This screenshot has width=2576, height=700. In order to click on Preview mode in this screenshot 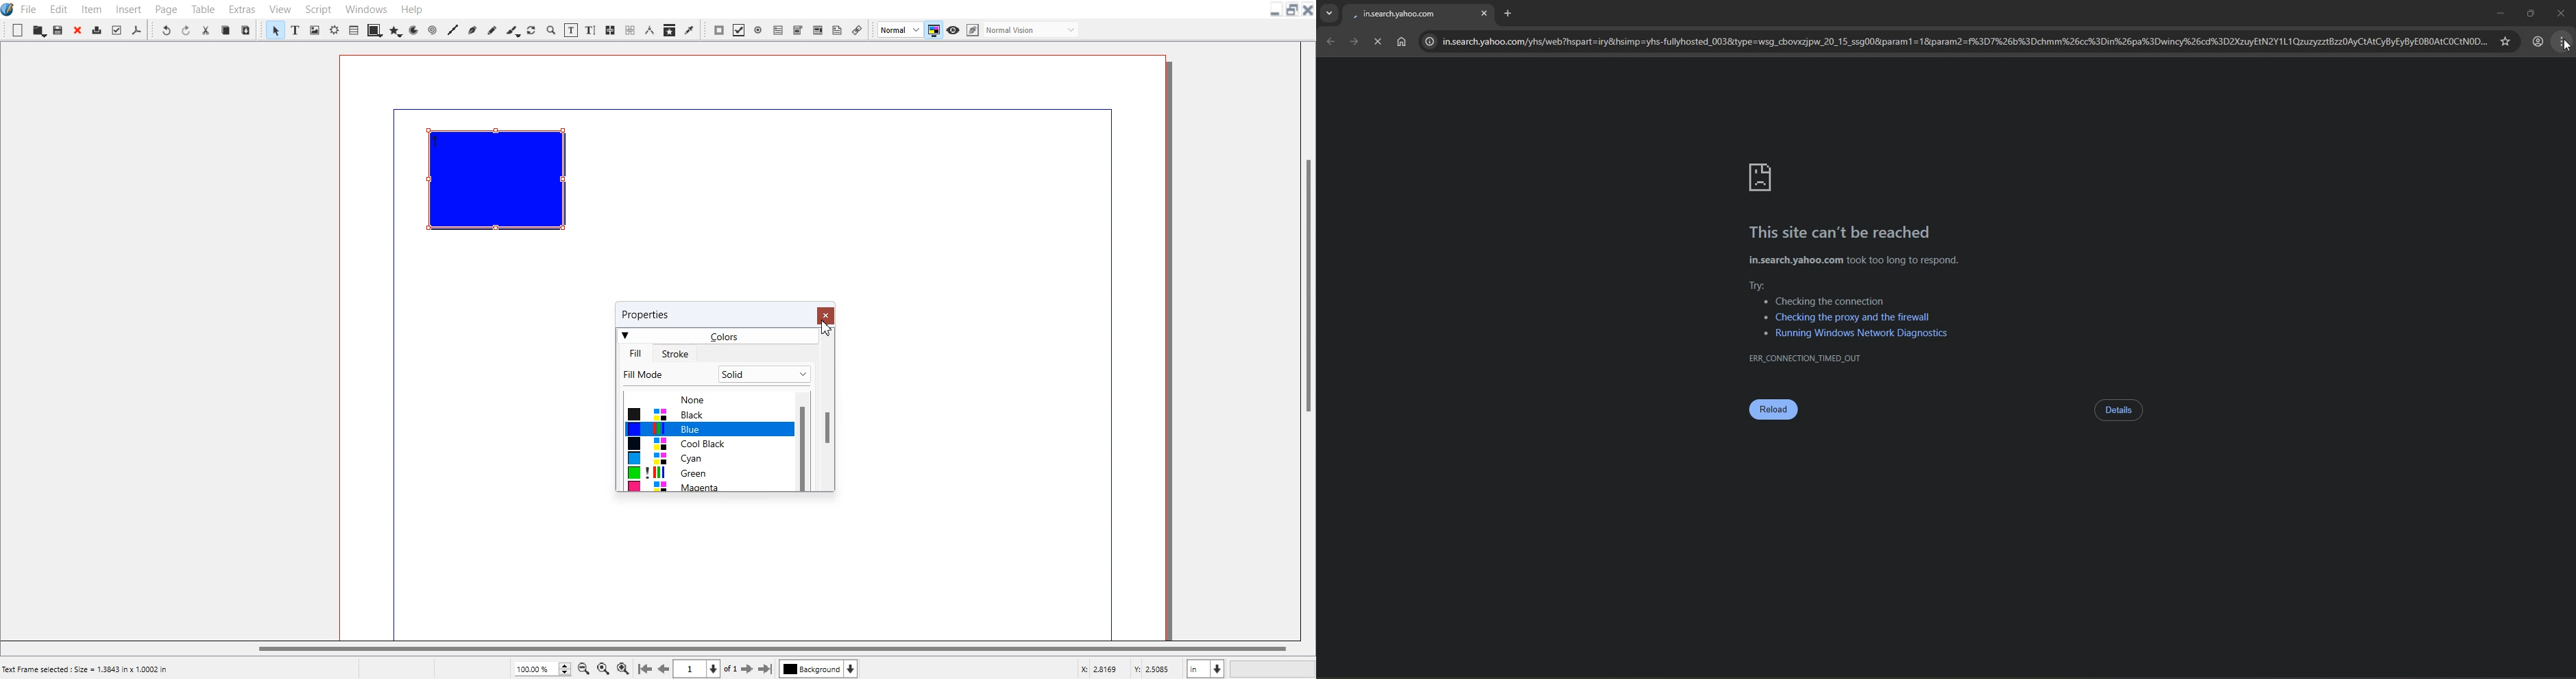, I will do `click(953, 30)`.